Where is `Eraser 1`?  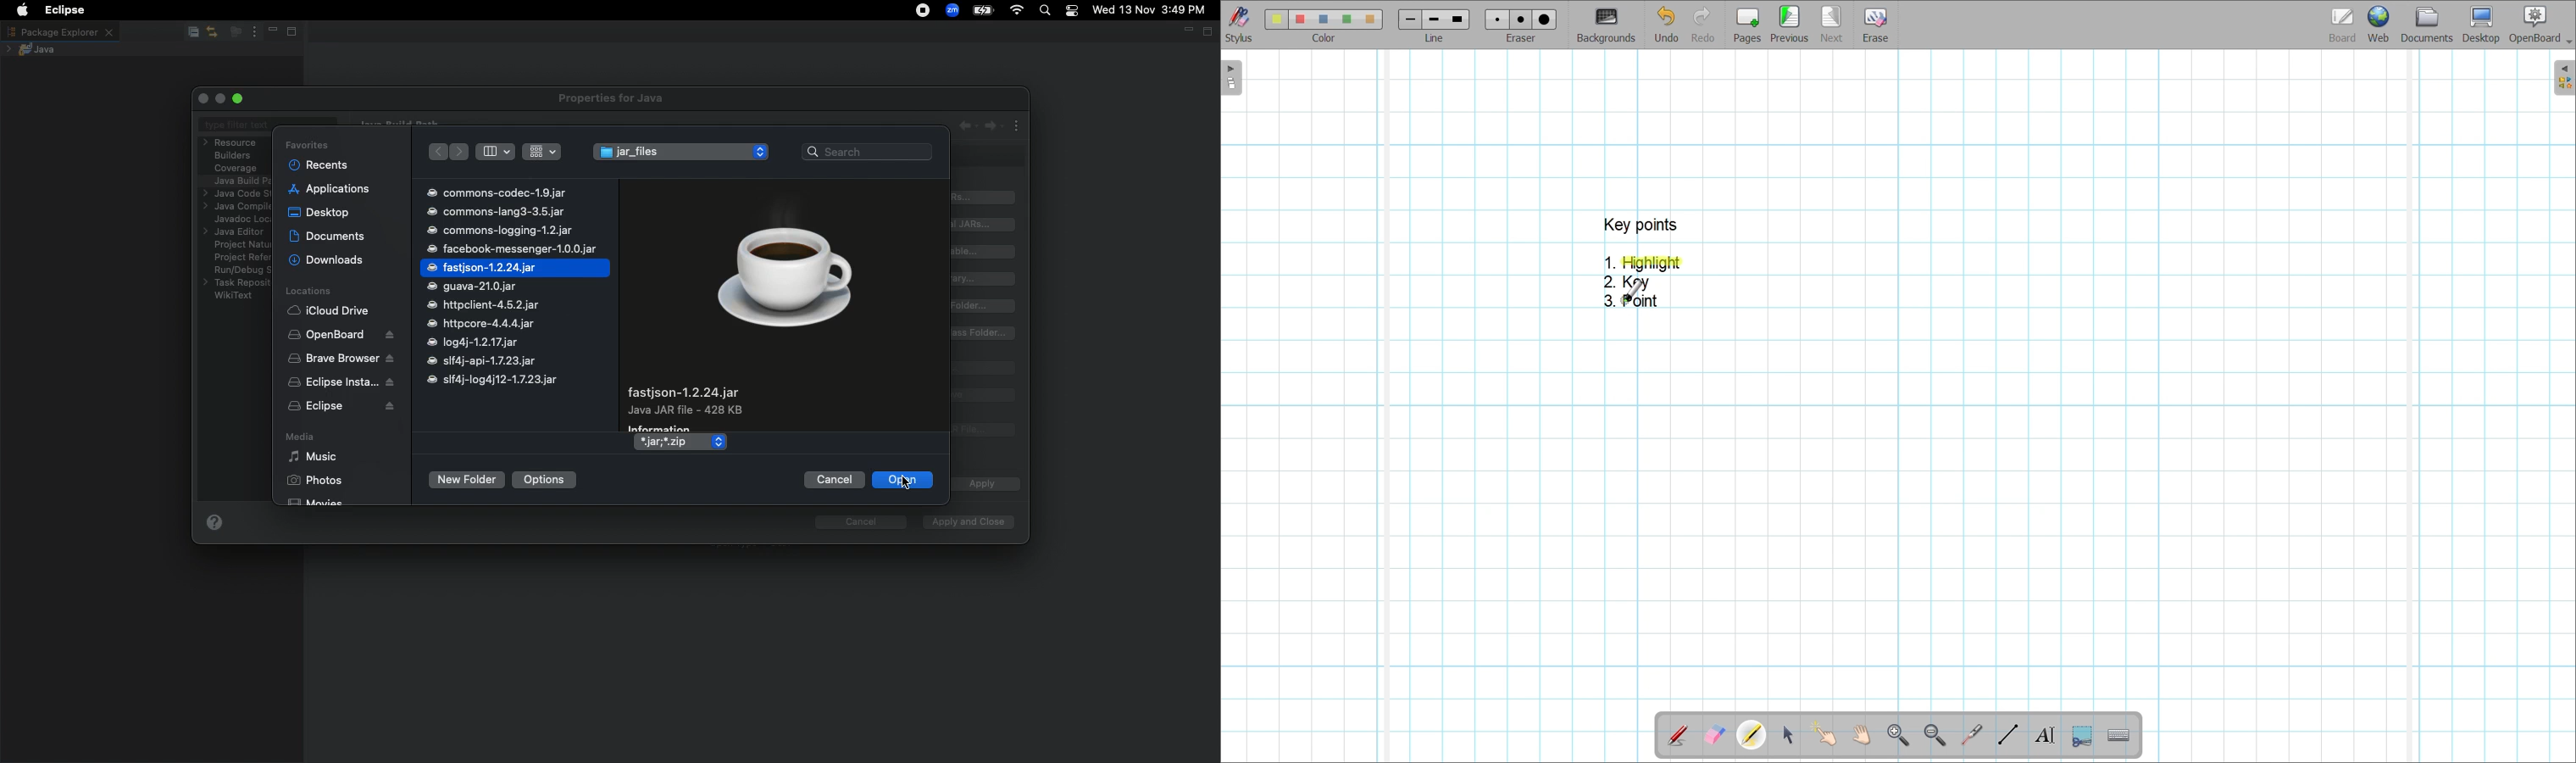 Eraser 1 is located at coordinates (1497, 19).